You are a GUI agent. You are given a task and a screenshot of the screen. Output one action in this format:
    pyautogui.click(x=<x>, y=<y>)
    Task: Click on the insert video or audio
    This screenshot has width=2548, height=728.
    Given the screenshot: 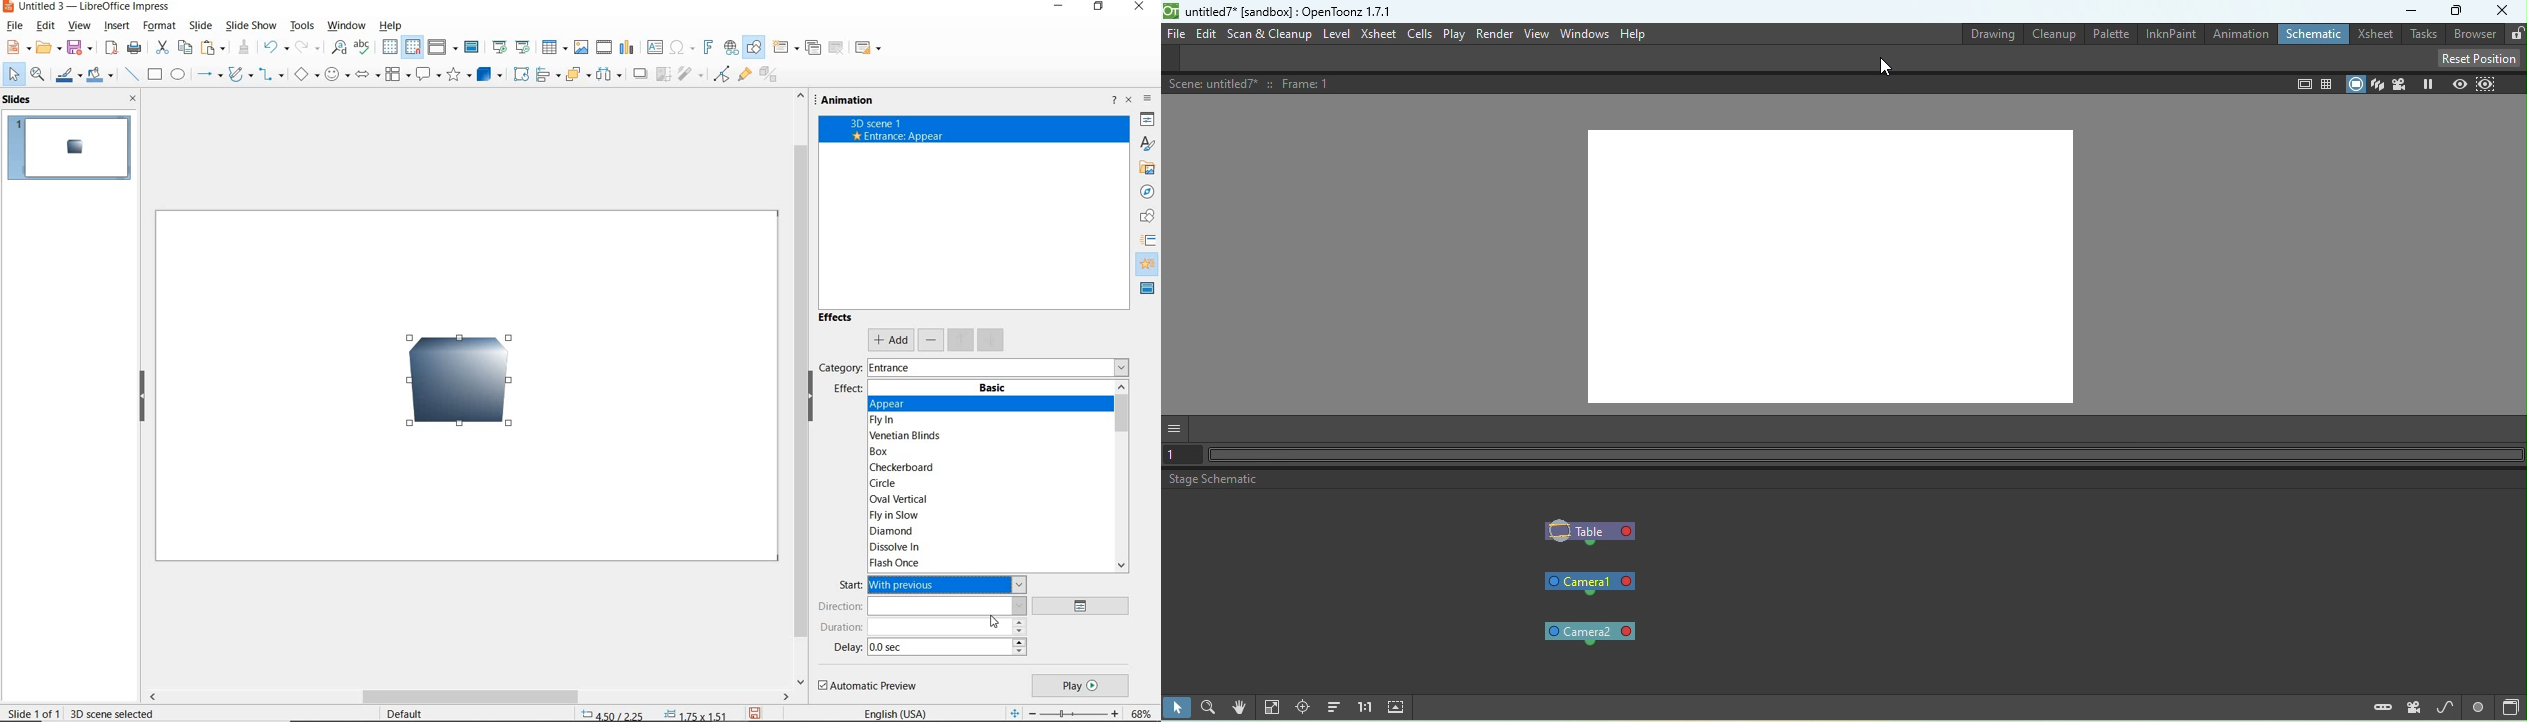 What is the action you would take?
    pyautogui.click(x=606, y=48)
    